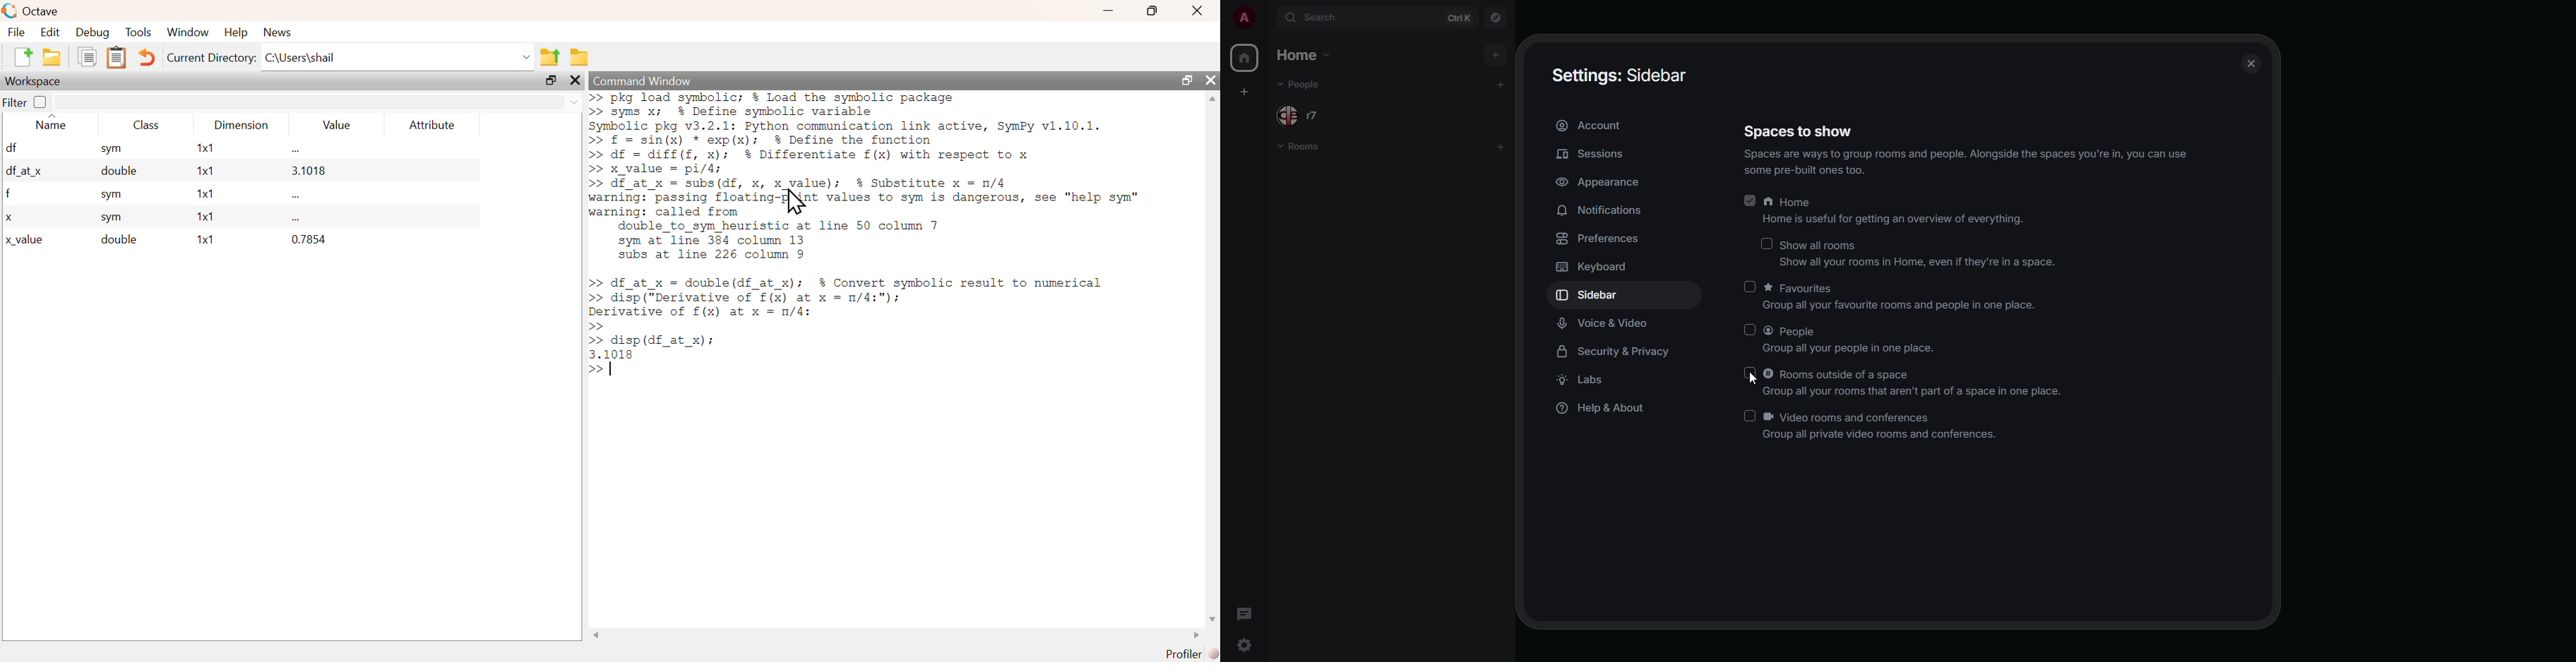 This screenshot has width=2576, height=672. Describe the element at coordinates (1592, 269) in the screenshot. I see `keyboard` at that location.